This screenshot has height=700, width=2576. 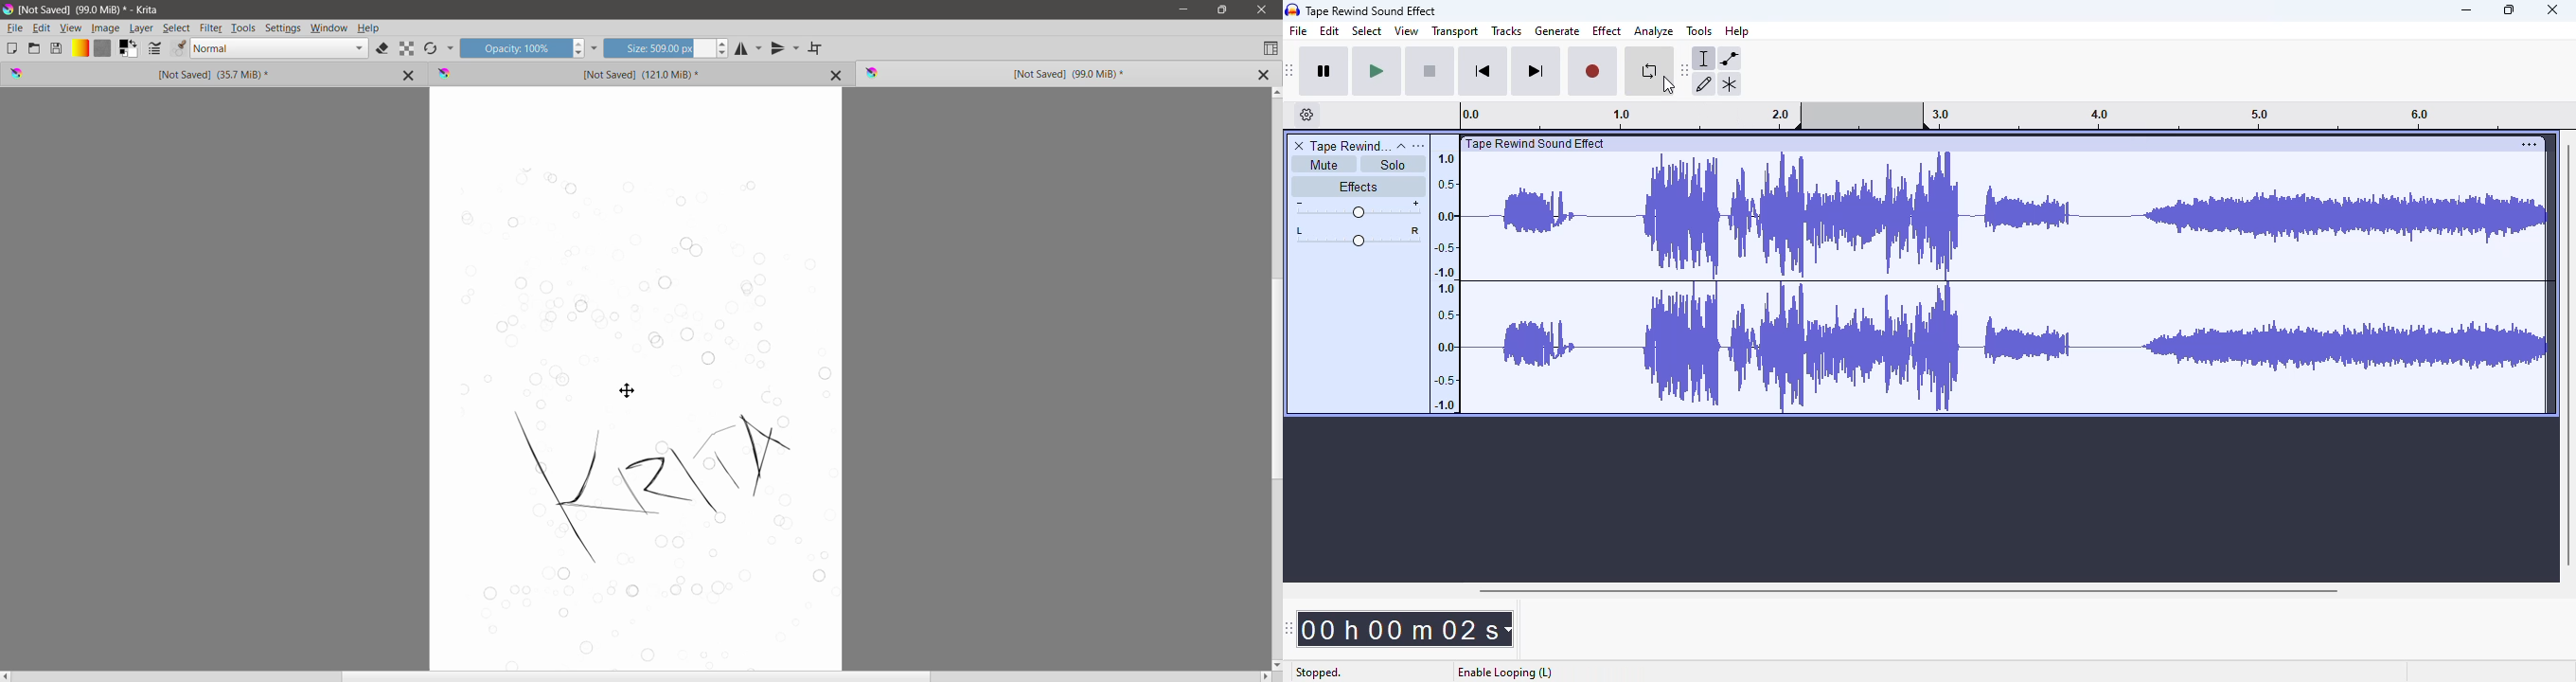 What do you see at coordinates (57, 47) in the screenshot?
I see `Save` at bounding box center [57, 47].